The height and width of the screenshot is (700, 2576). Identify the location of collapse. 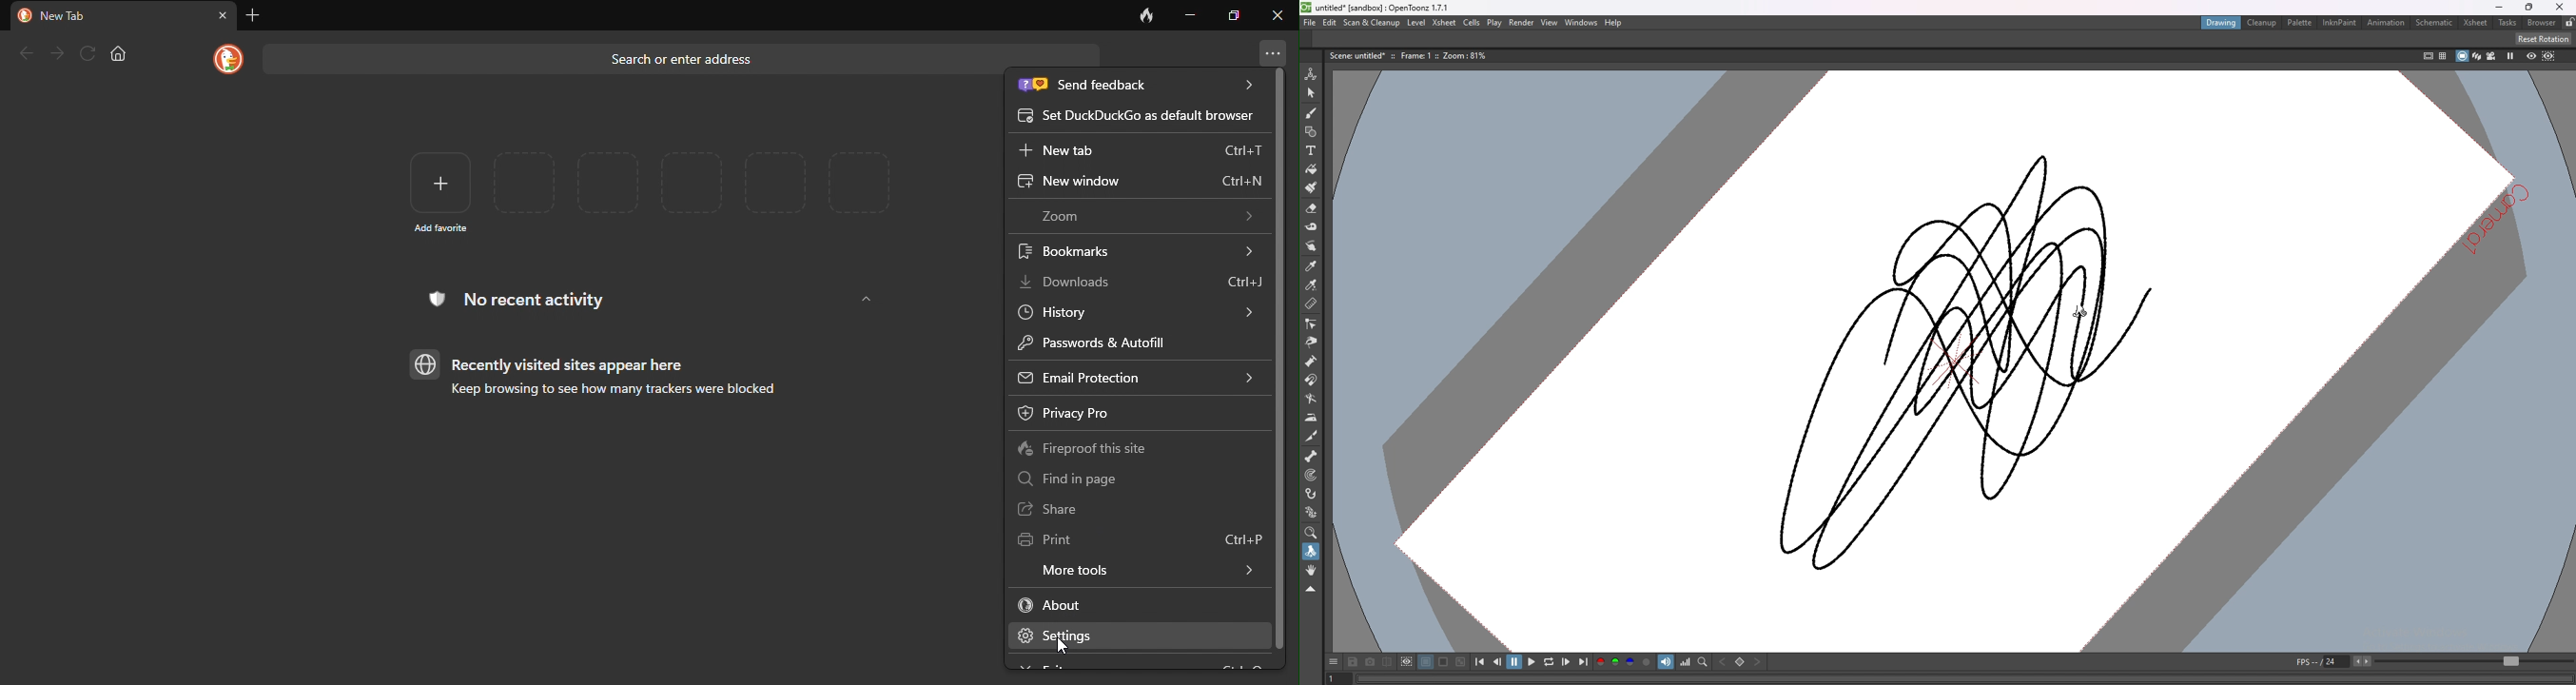
(1310, 590).